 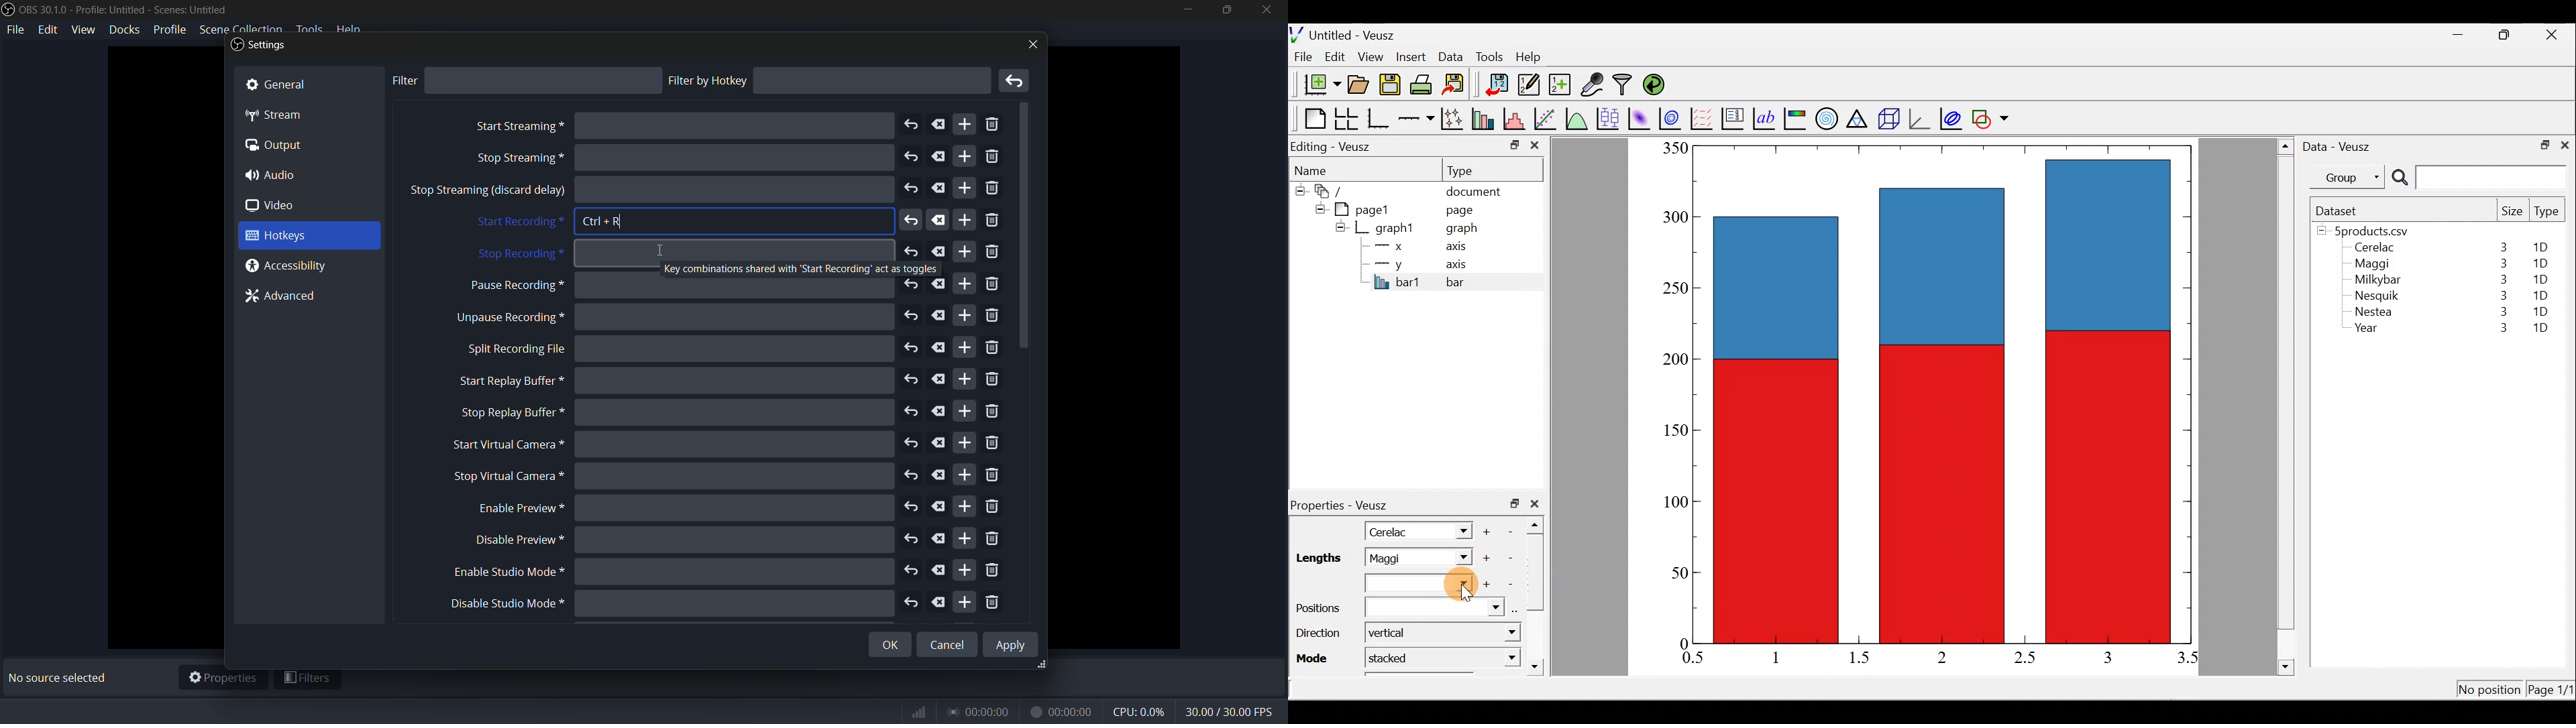 What do you see at coordinates (518, 223) in the screenshot?
I see `start recording` at bounding box center [518, 223].